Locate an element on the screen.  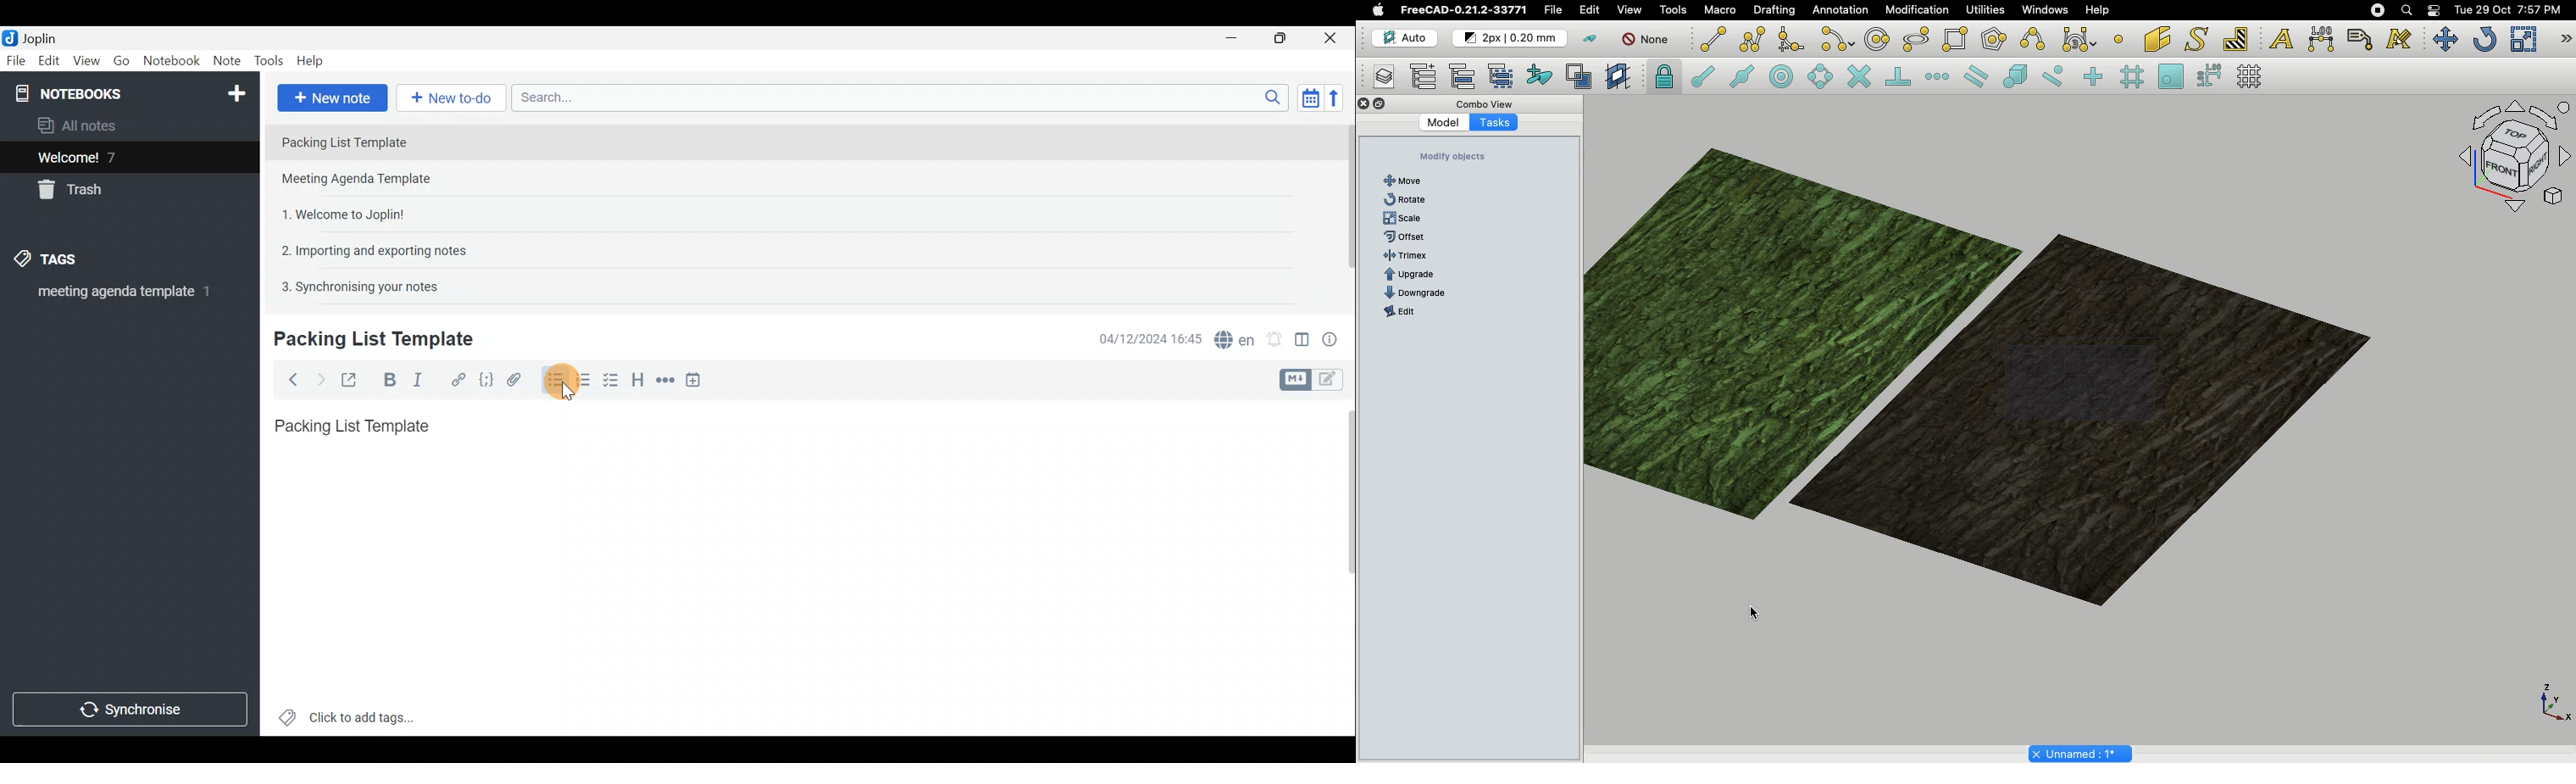
Note properties is located at coordinates (1335, 337).